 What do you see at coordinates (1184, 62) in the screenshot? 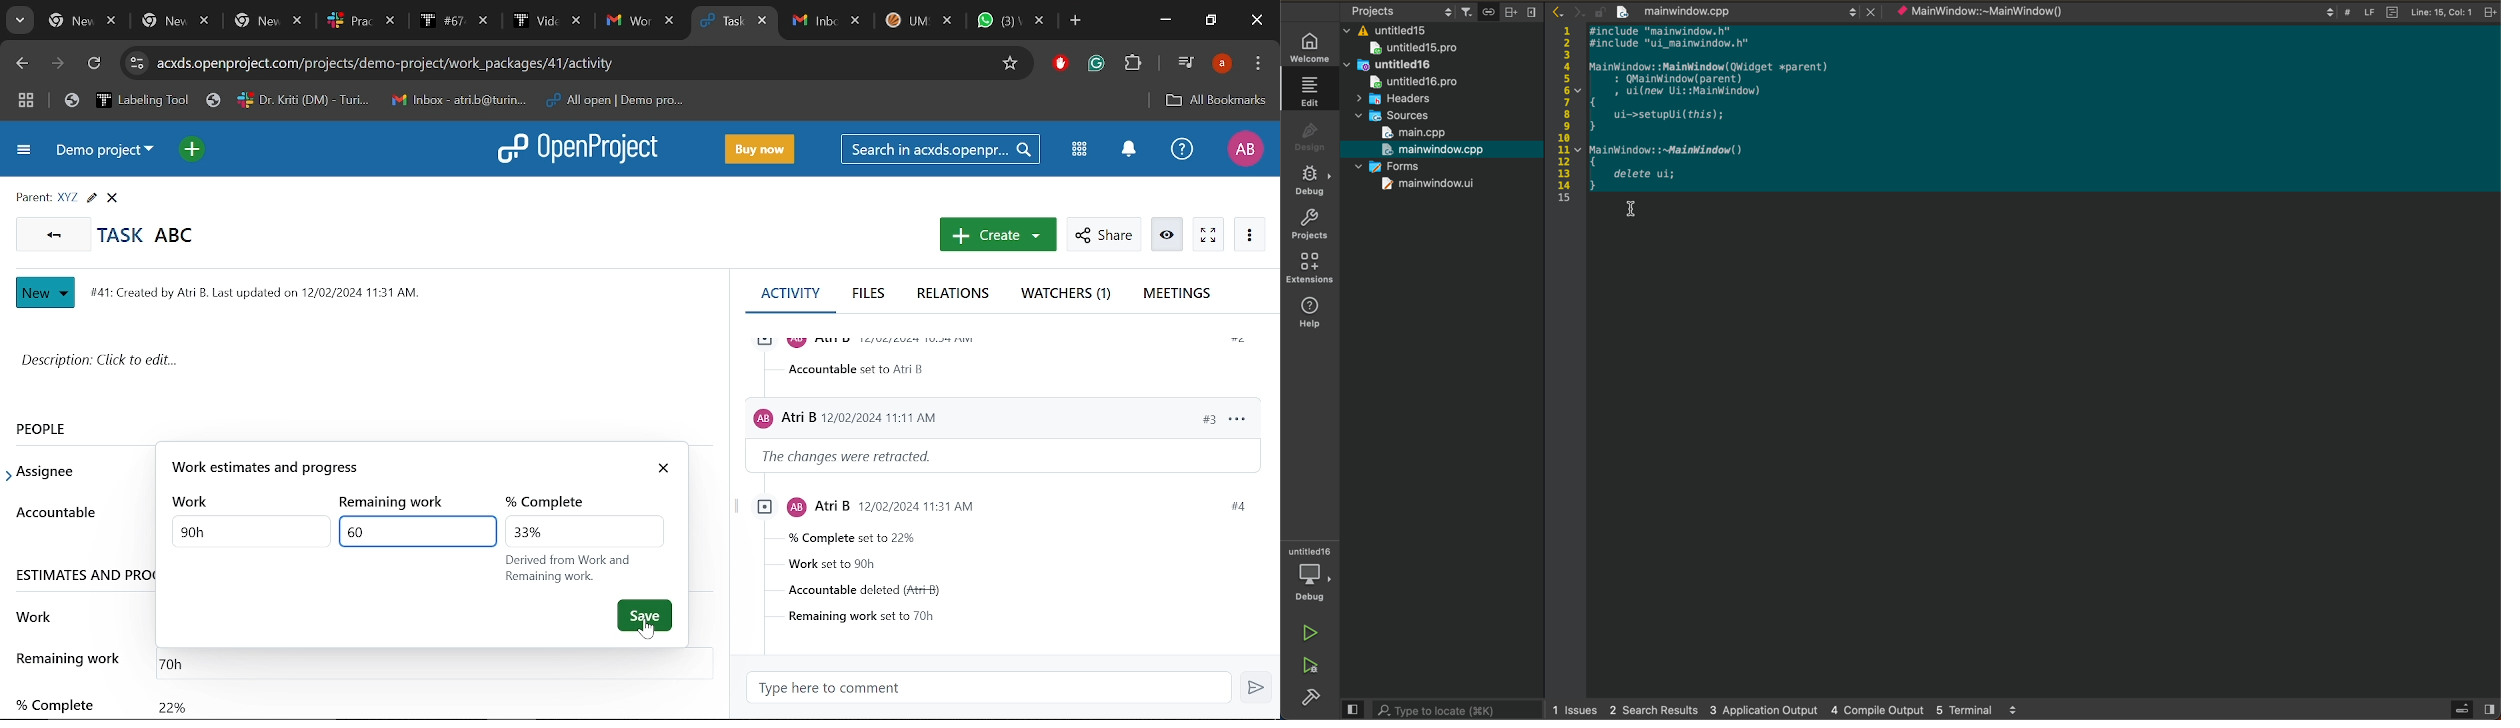
I see `Control audio/video` at bounding box center [1184, 62].